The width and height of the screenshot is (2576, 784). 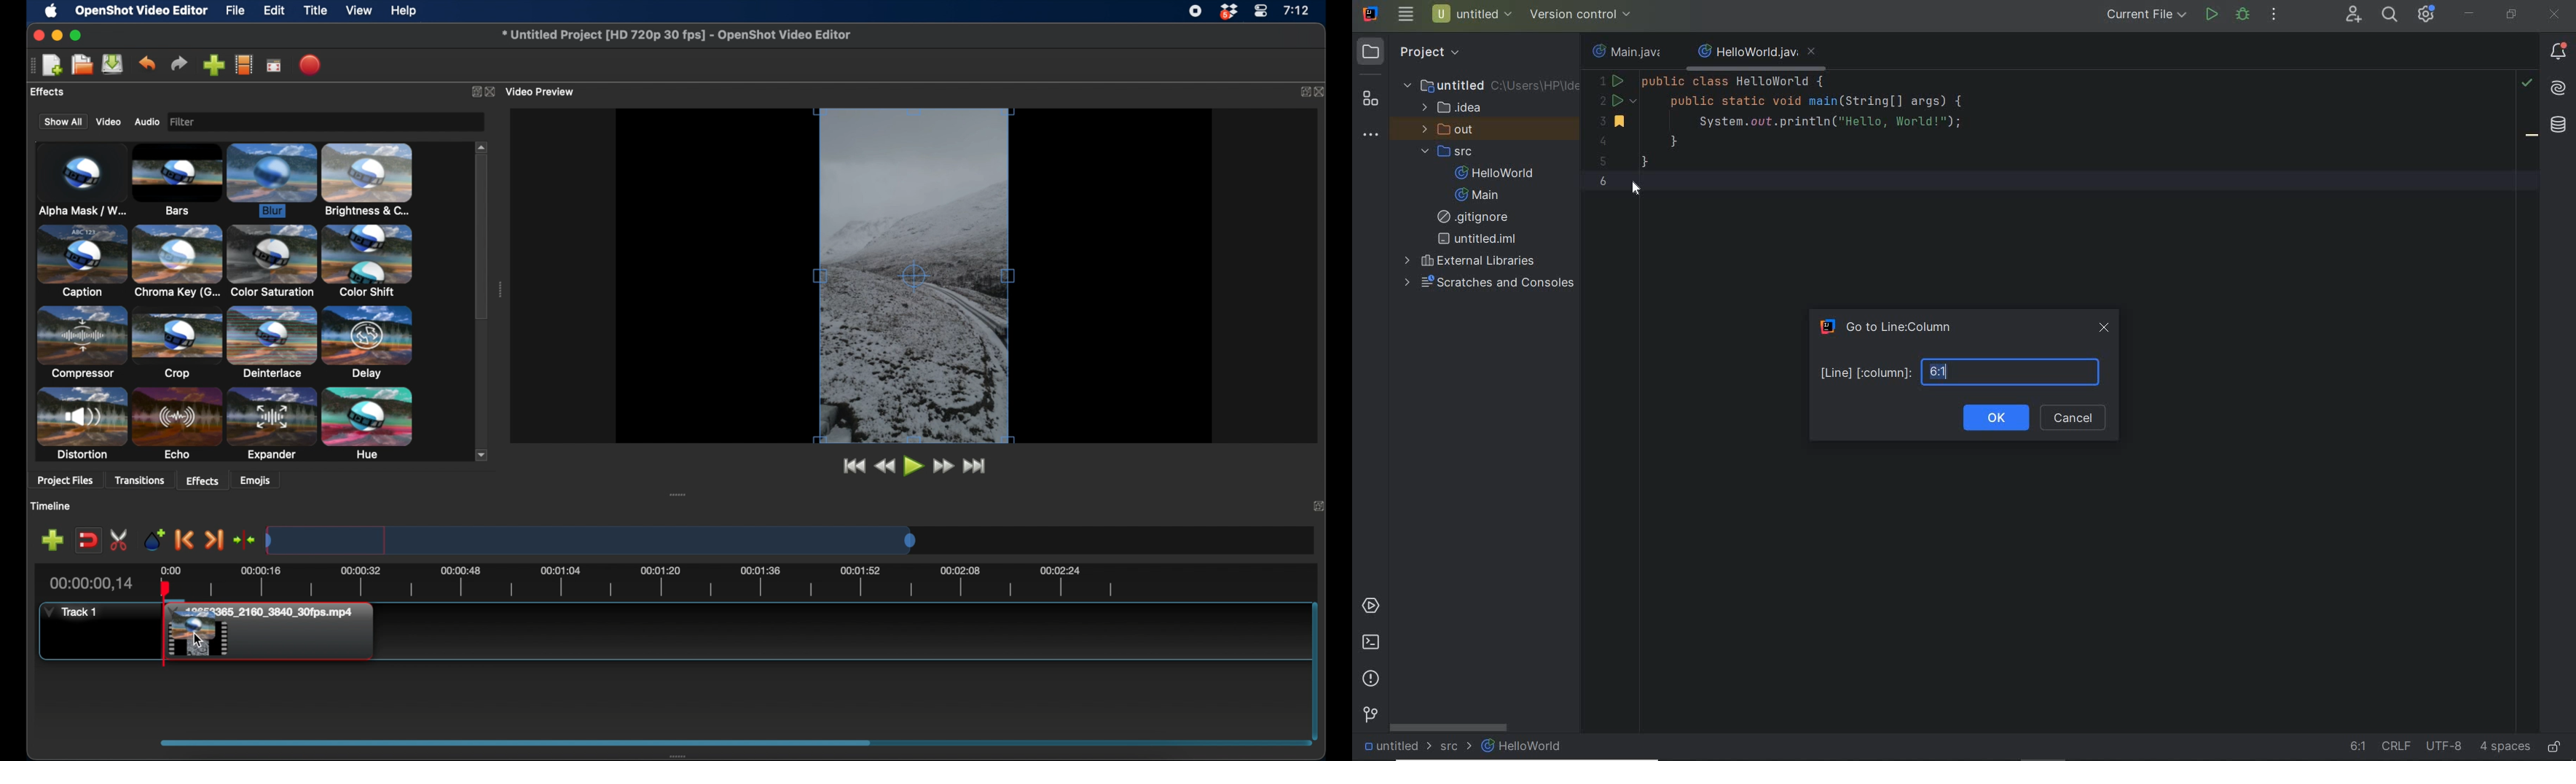 What do you see at coordinates (2559, 127) in the screenshot?
I see `database` at bounding box center [2559, 127].